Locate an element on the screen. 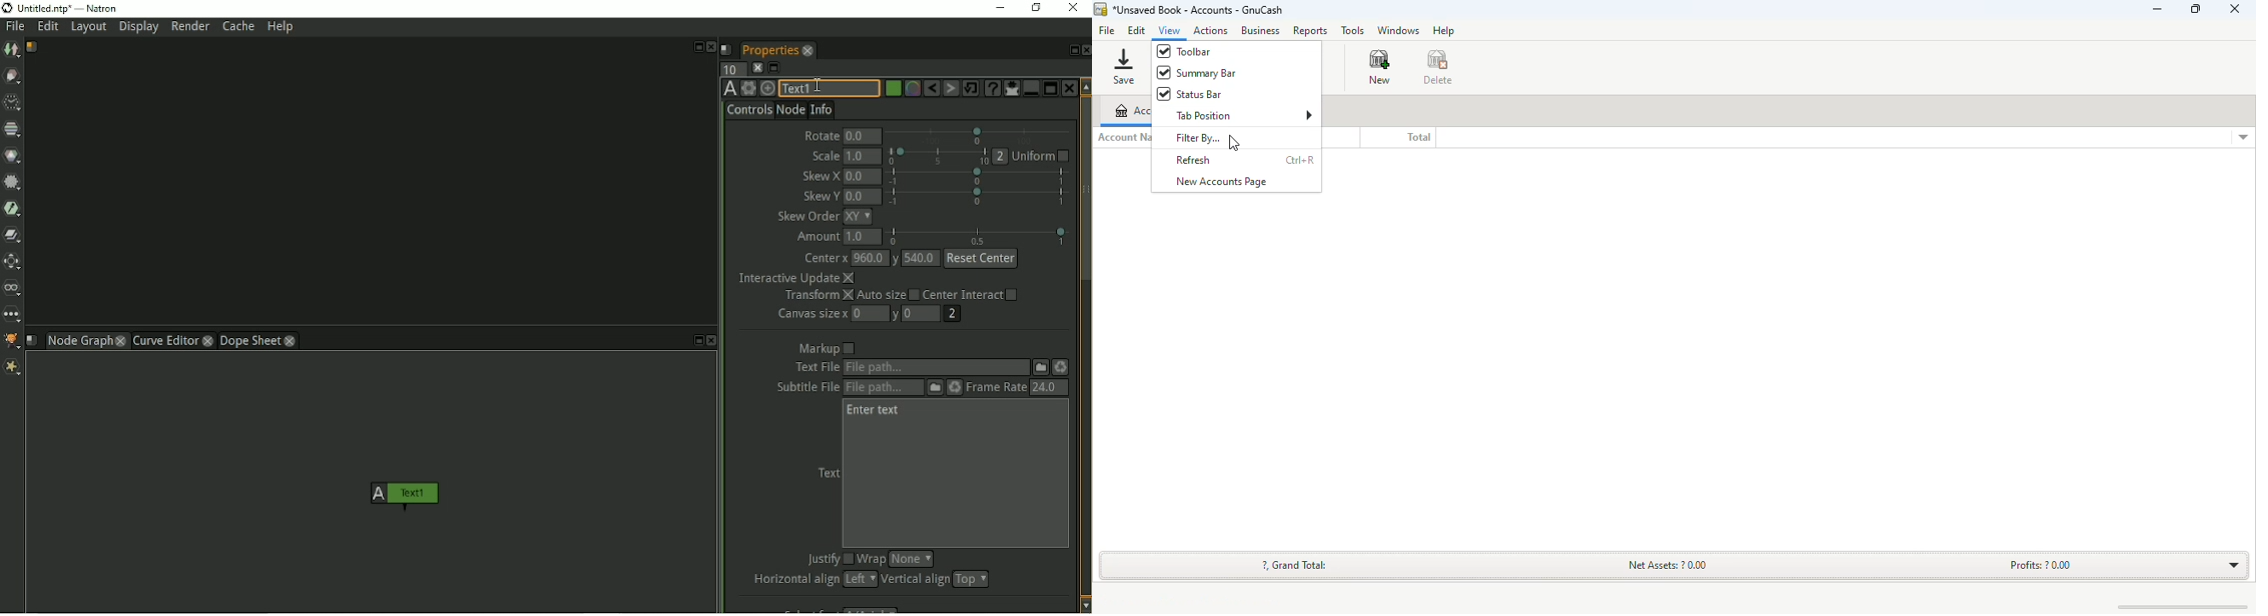 The height and width of the screenshot is (616, 2268). new is located at coordinates (1379, 67).